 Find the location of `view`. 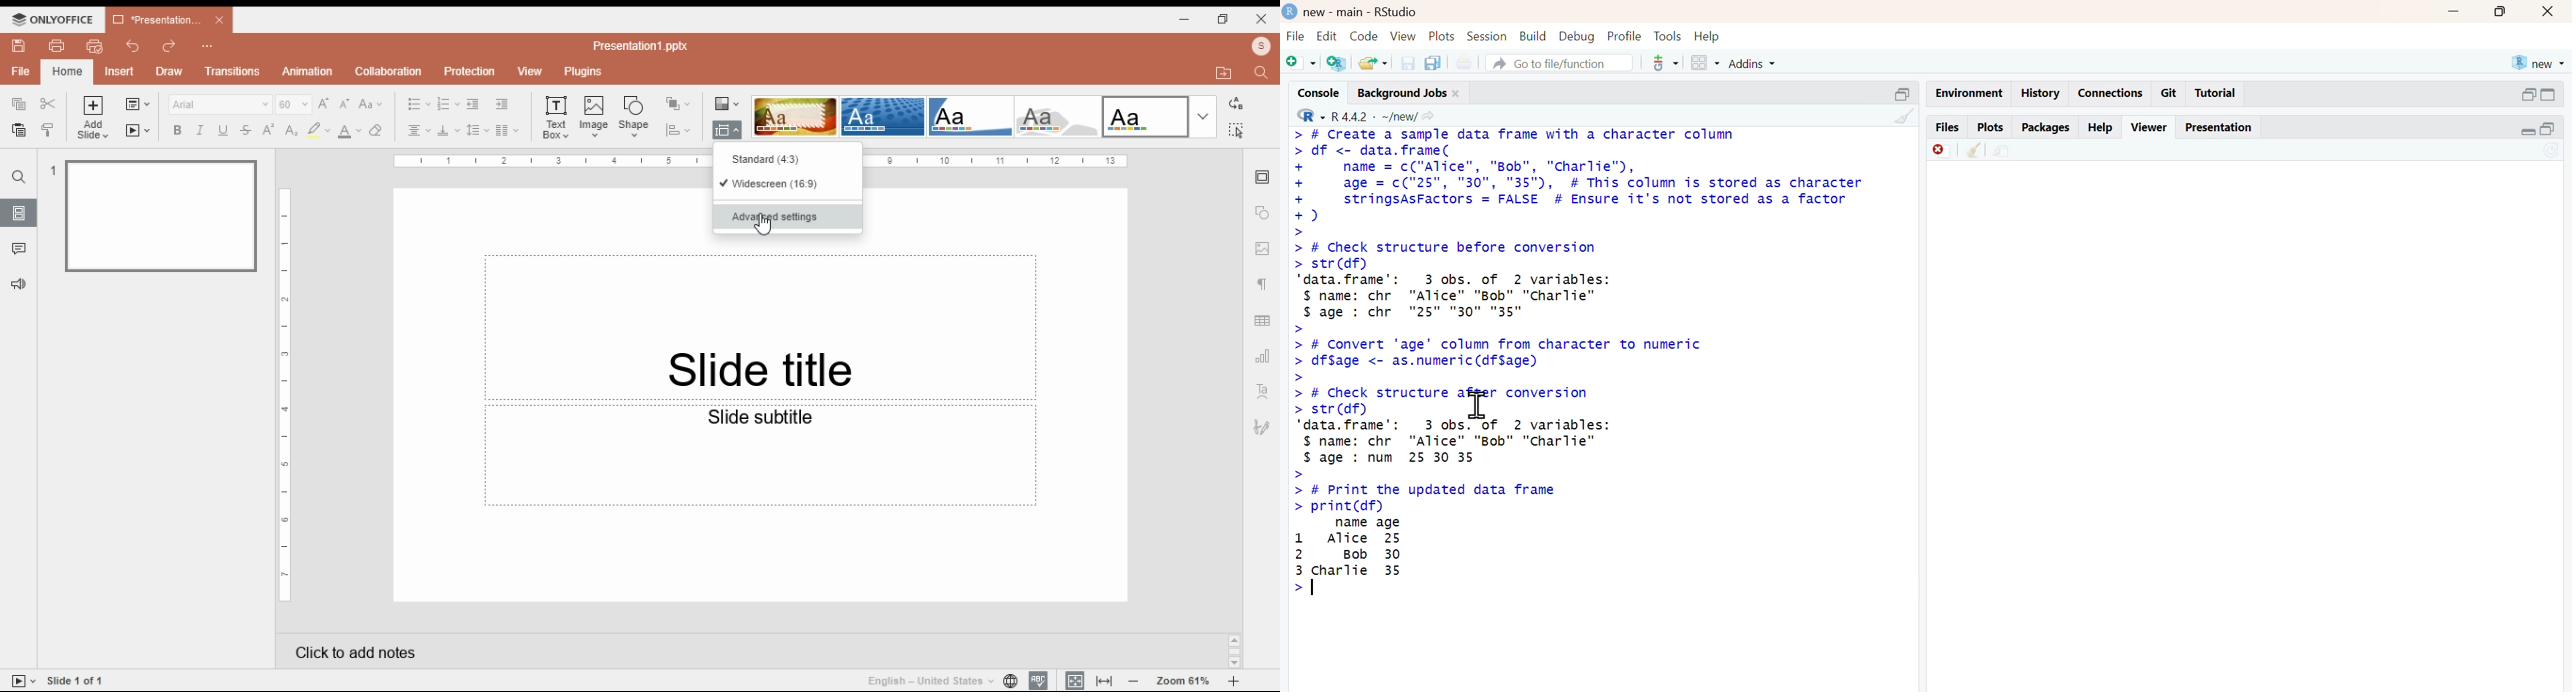

view is located at coordinates (529, 72).